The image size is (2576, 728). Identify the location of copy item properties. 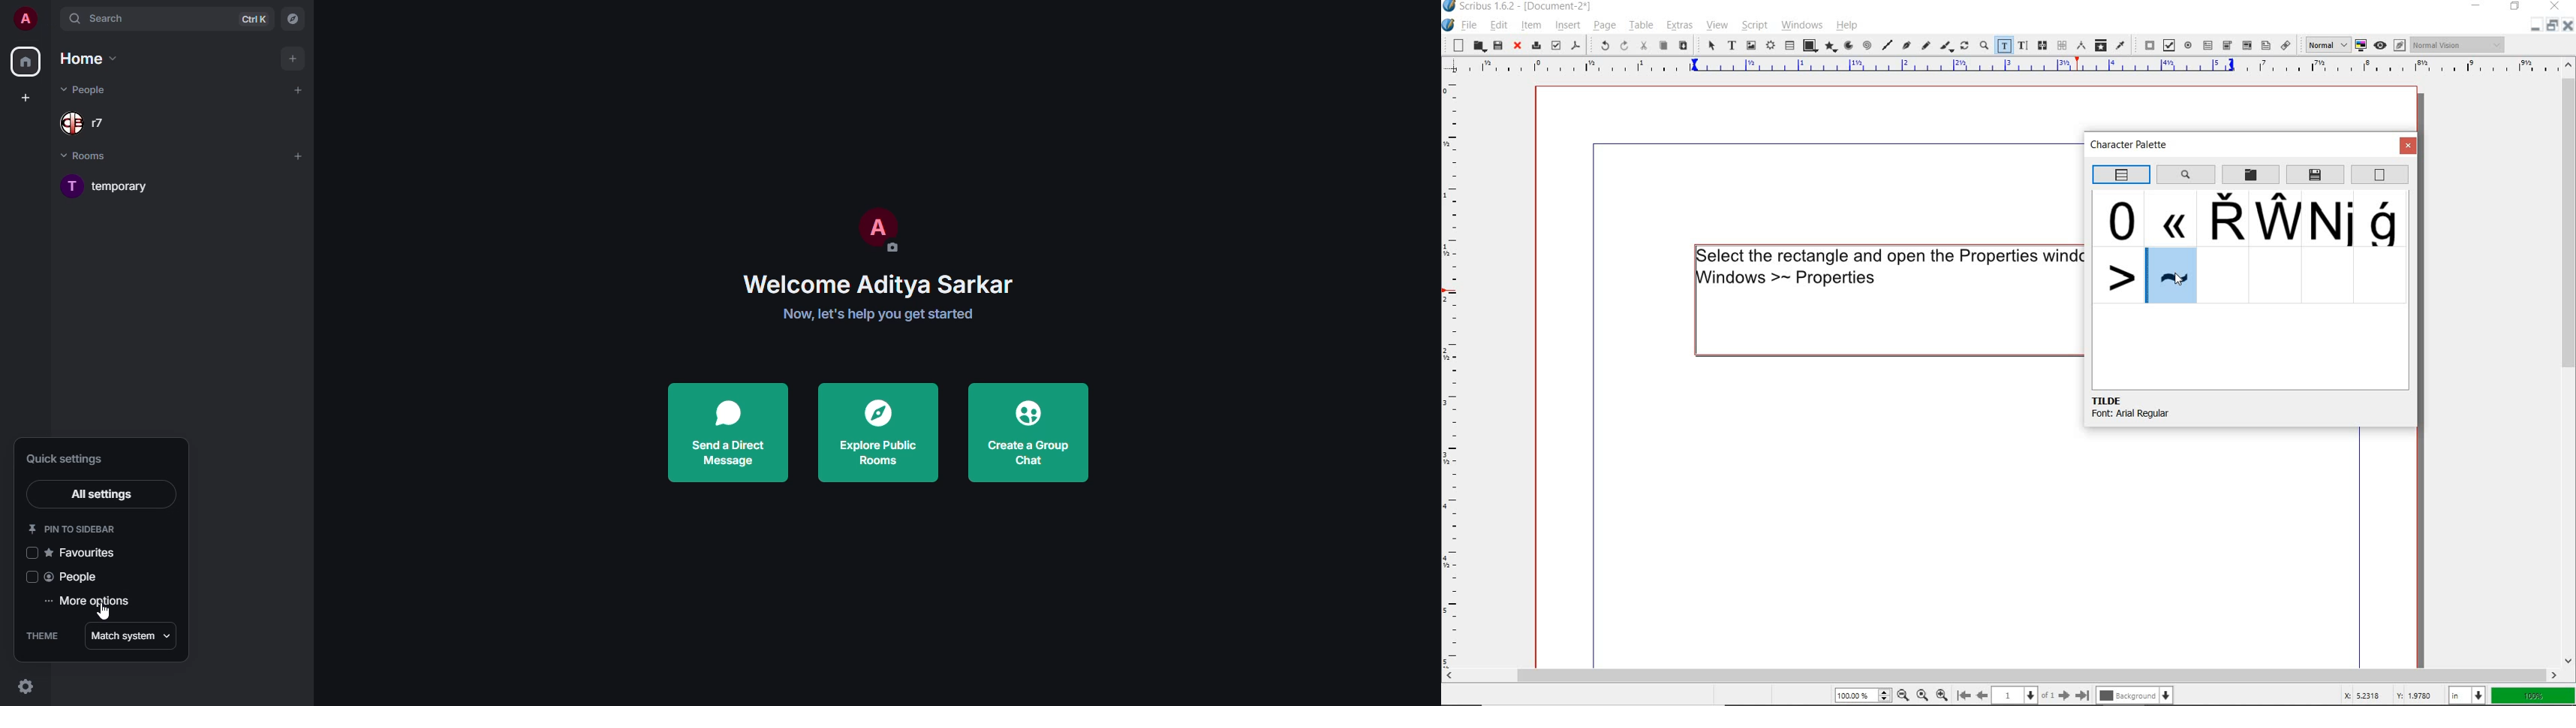
(2101, 45).